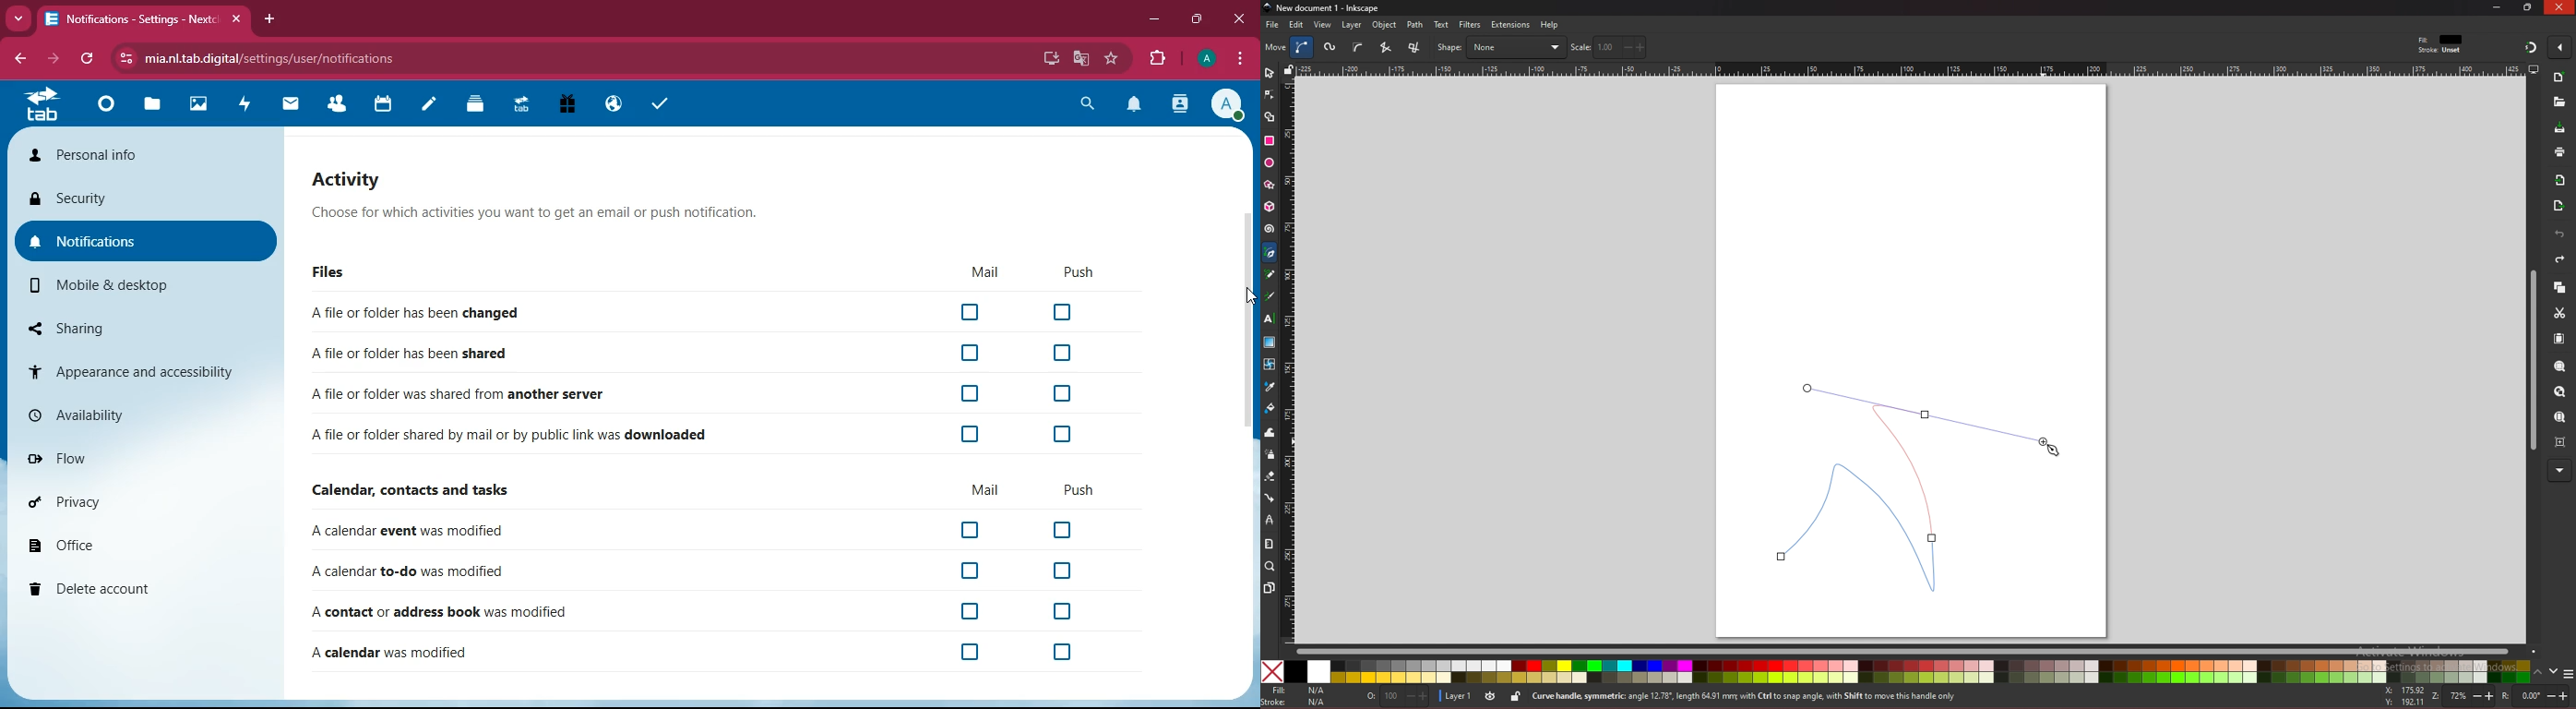 The image size is (2576, 728). Describe the element at coordinates (272, 20) in the screenshot. I see `add tab` at that location.